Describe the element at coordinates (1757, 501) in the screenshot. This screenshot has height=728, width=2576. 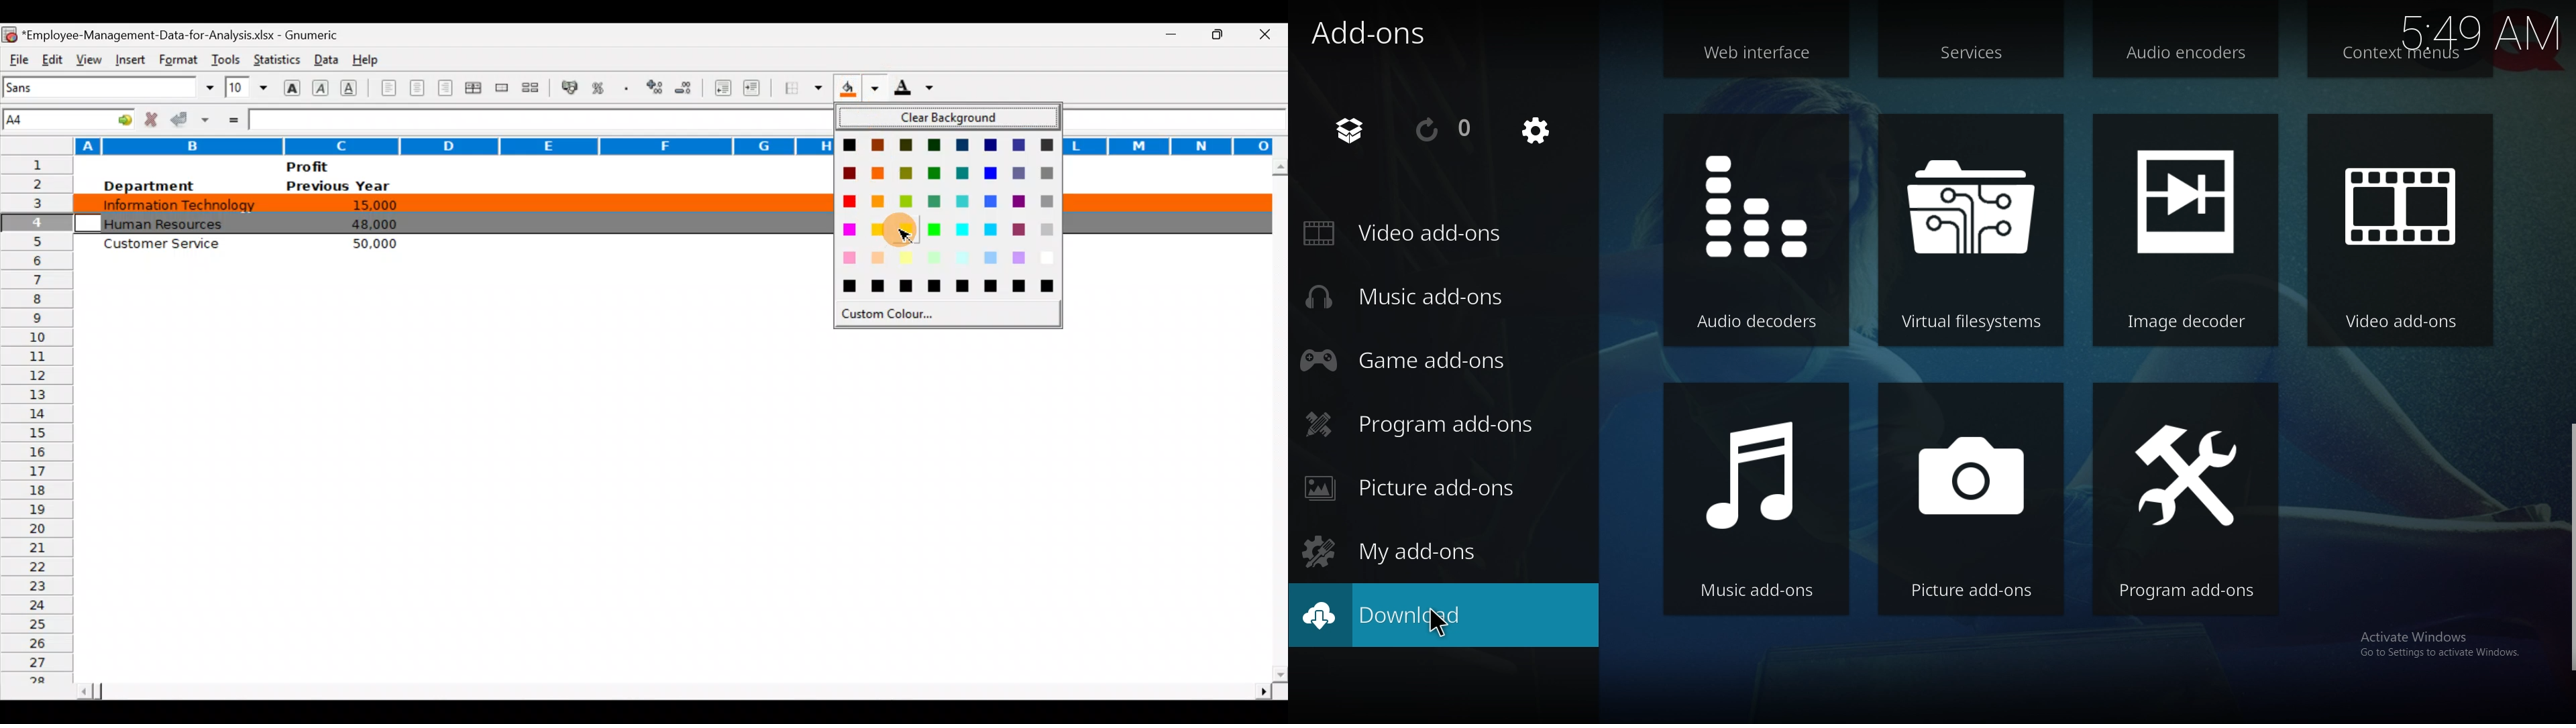
I see `music add ons` at that location.